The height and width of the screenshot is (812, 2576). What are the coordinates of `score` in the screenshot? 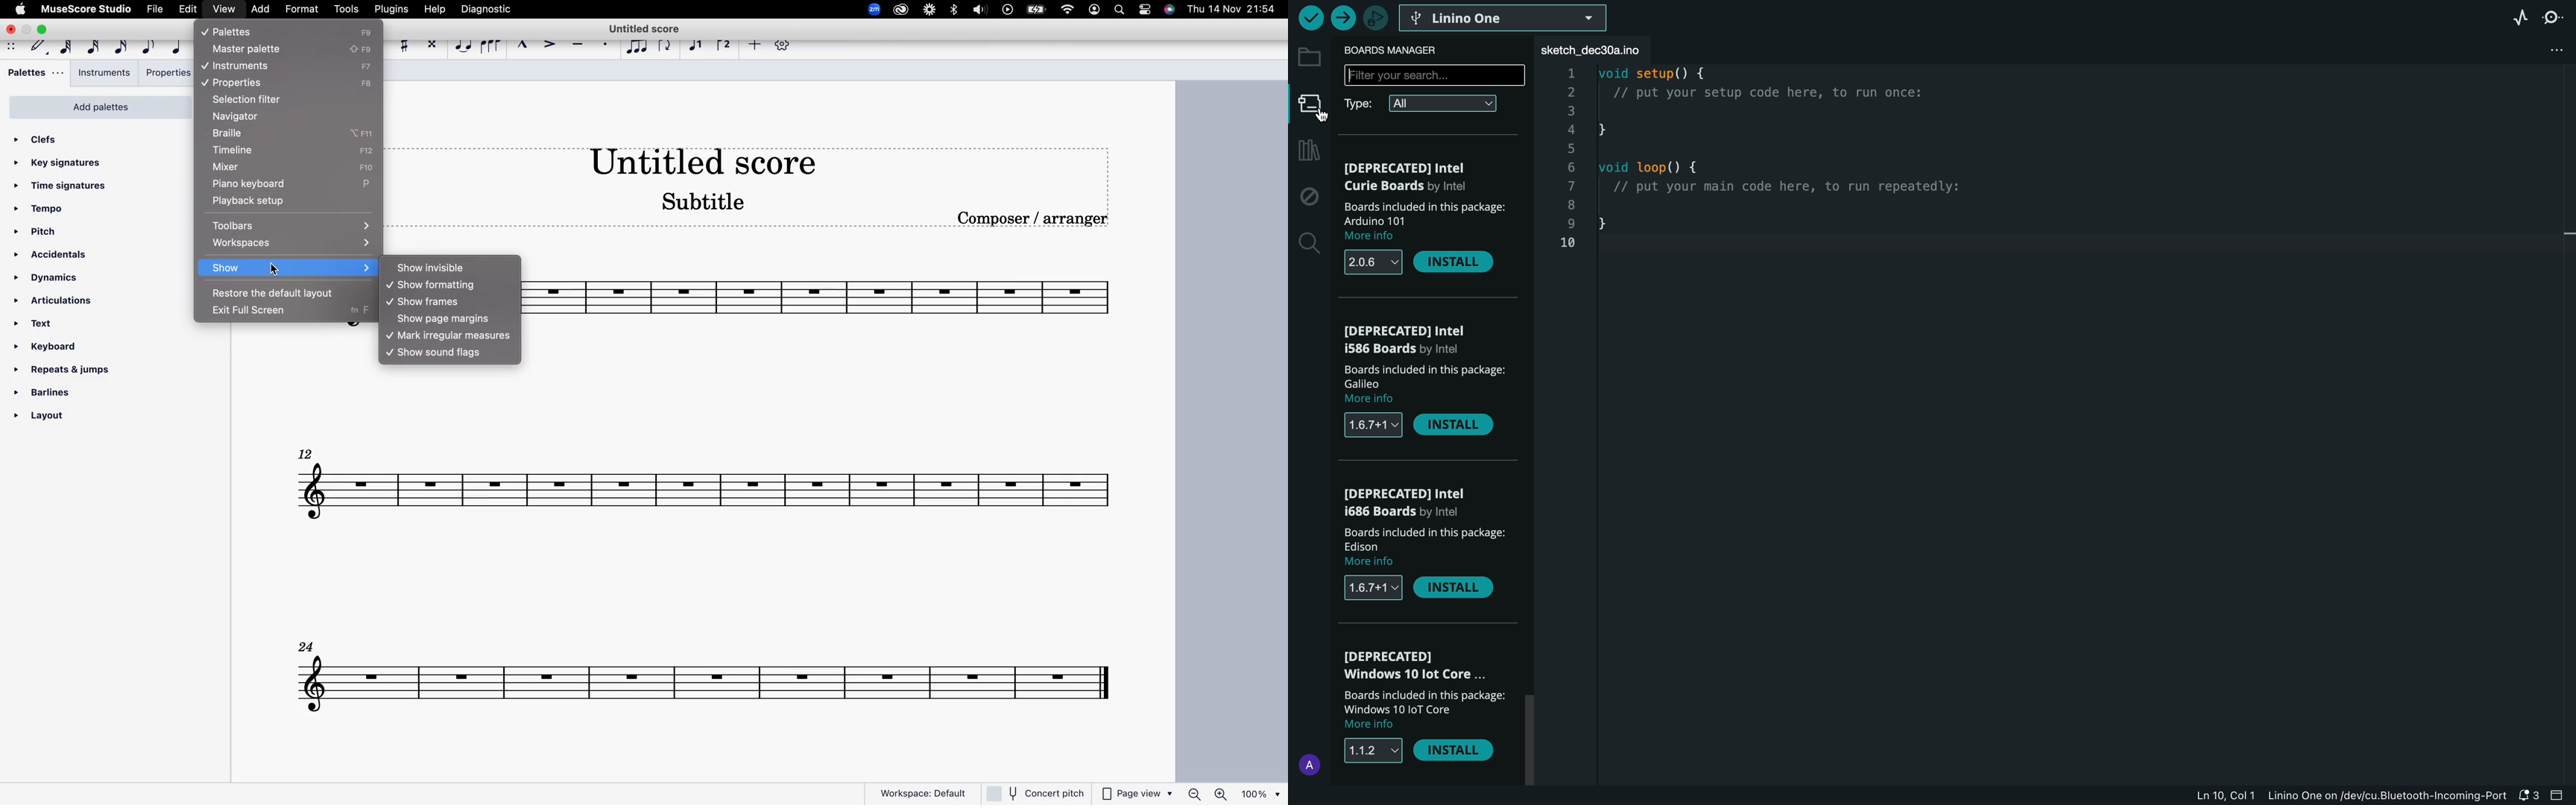 It's located at (703, 675).